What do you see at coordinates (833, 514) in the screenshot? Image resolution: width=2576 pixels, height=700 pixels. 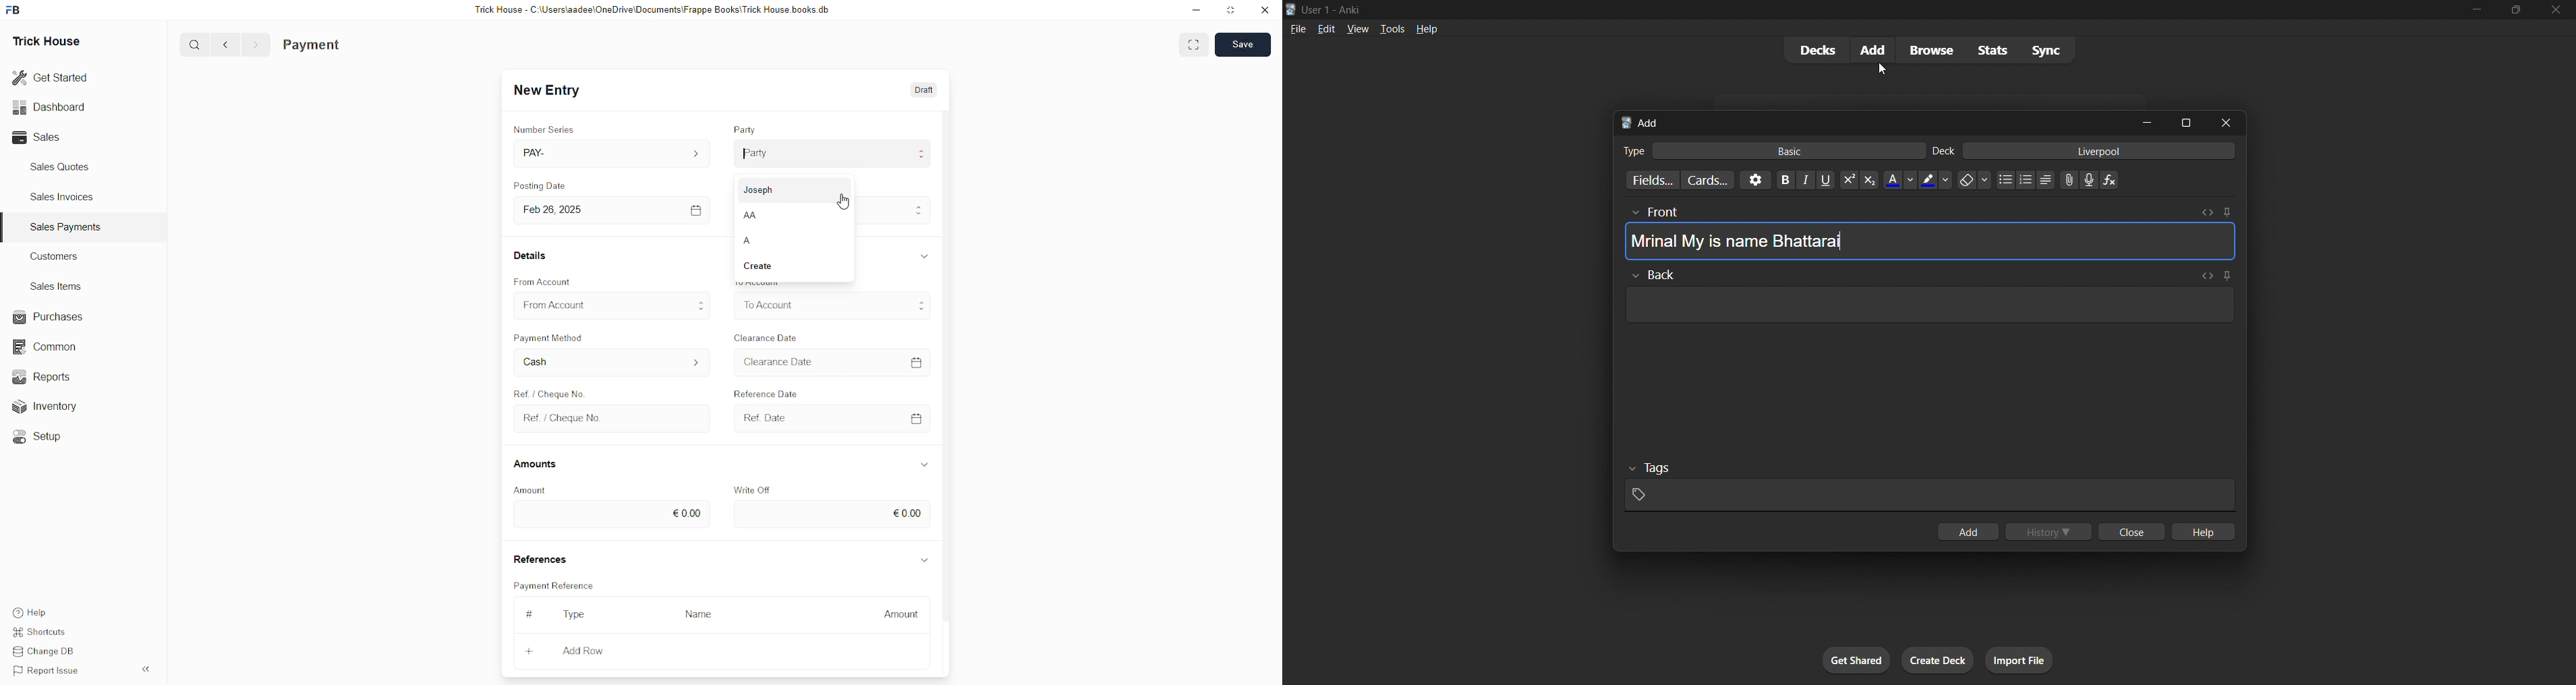 I see `€0.00` at bounding box center [833, 514].